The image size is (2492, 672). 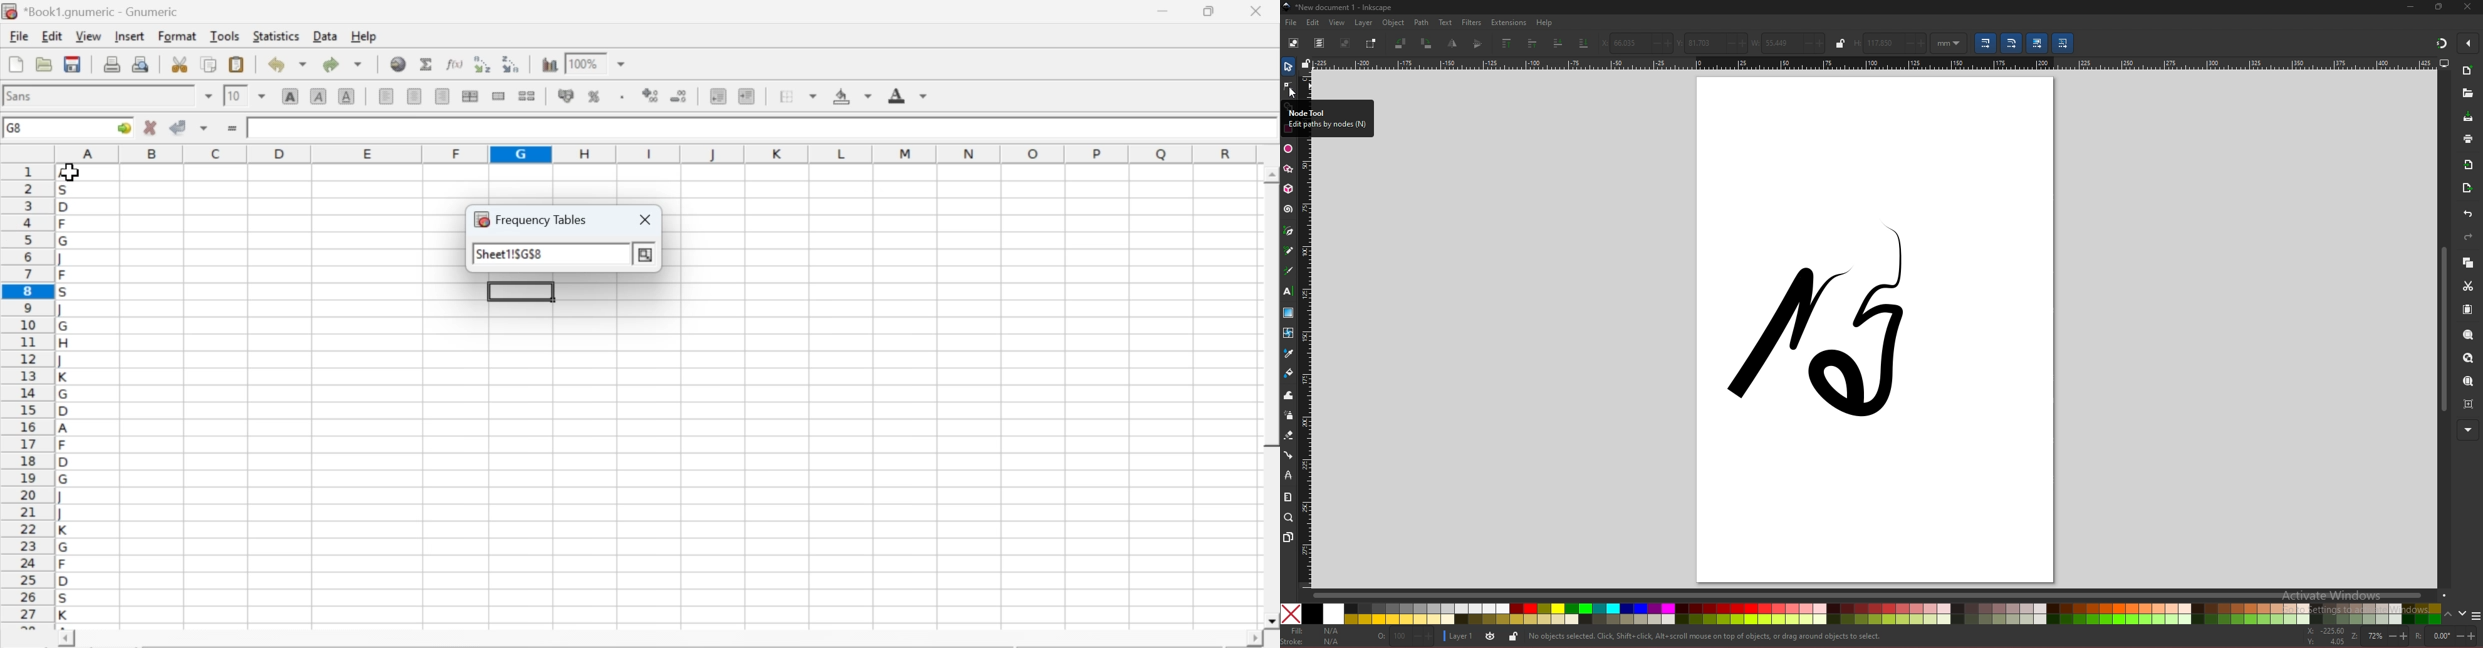 I want to click on italic, so click(x=320, y=95).